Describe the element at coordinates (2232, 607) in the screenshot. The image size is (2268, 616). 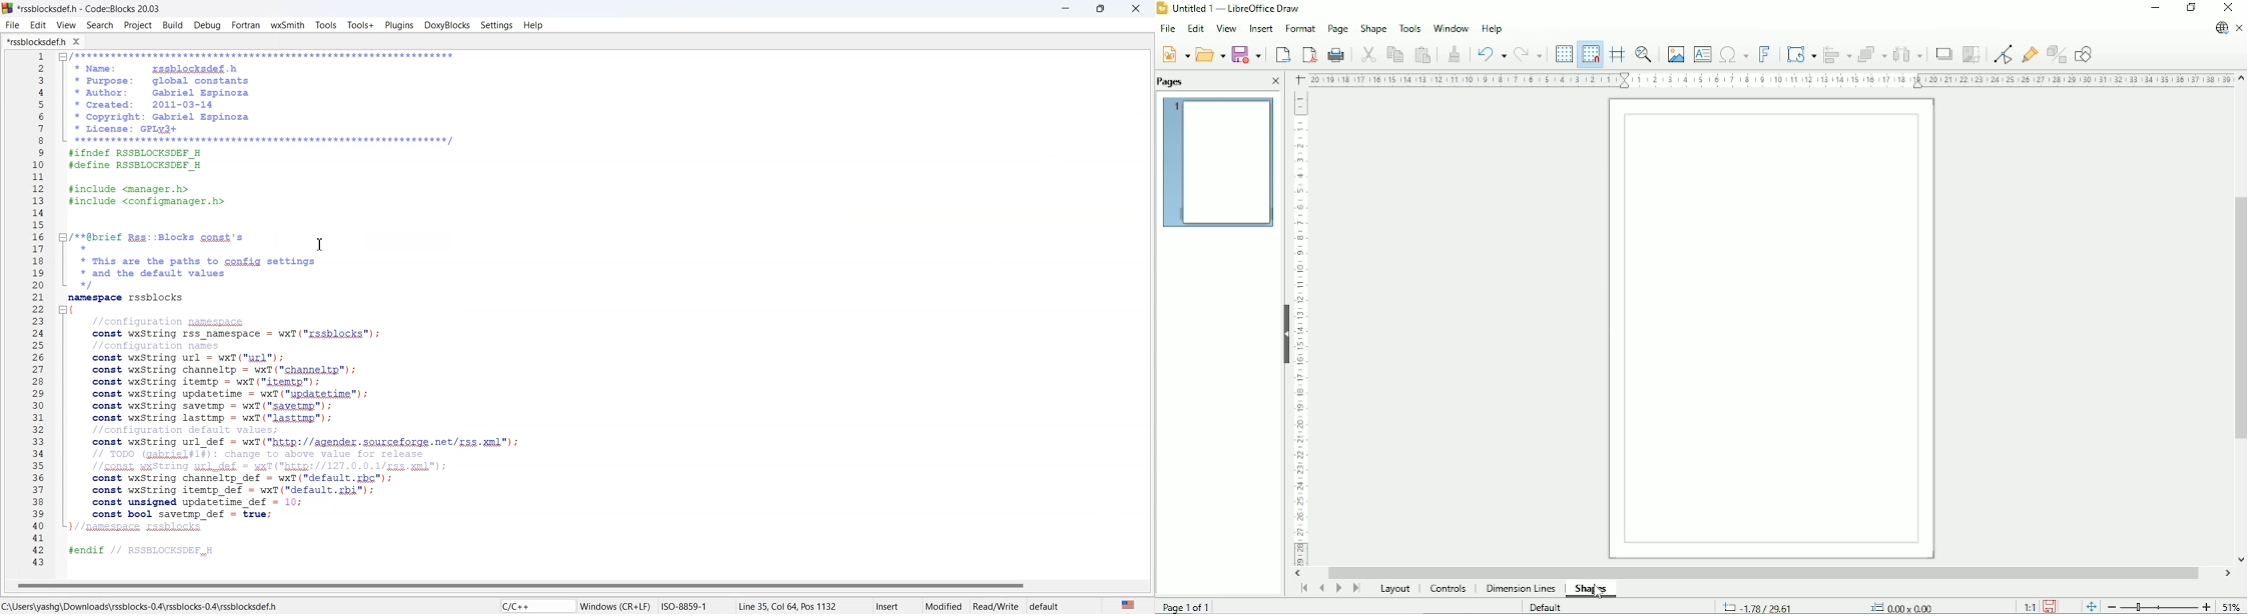
I see `Zoom factor` at that location.